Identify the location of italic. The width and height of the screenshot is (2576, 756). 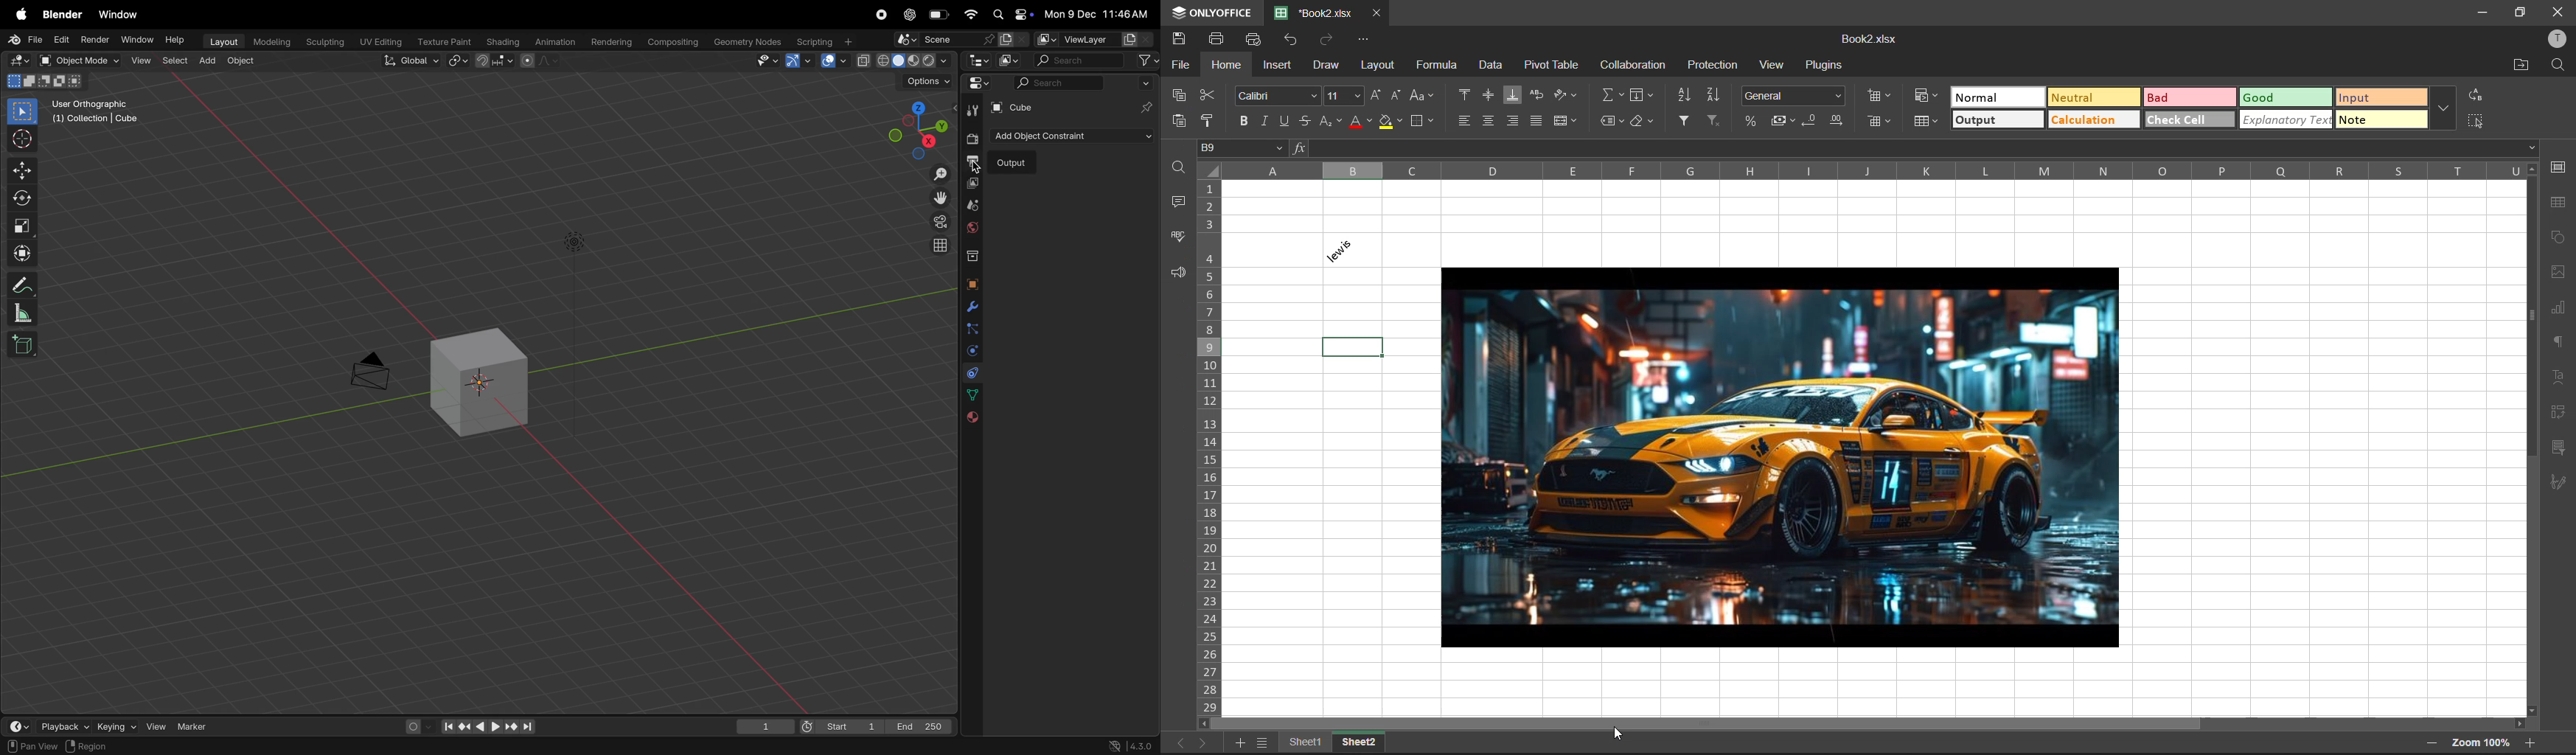
(1264, 119).